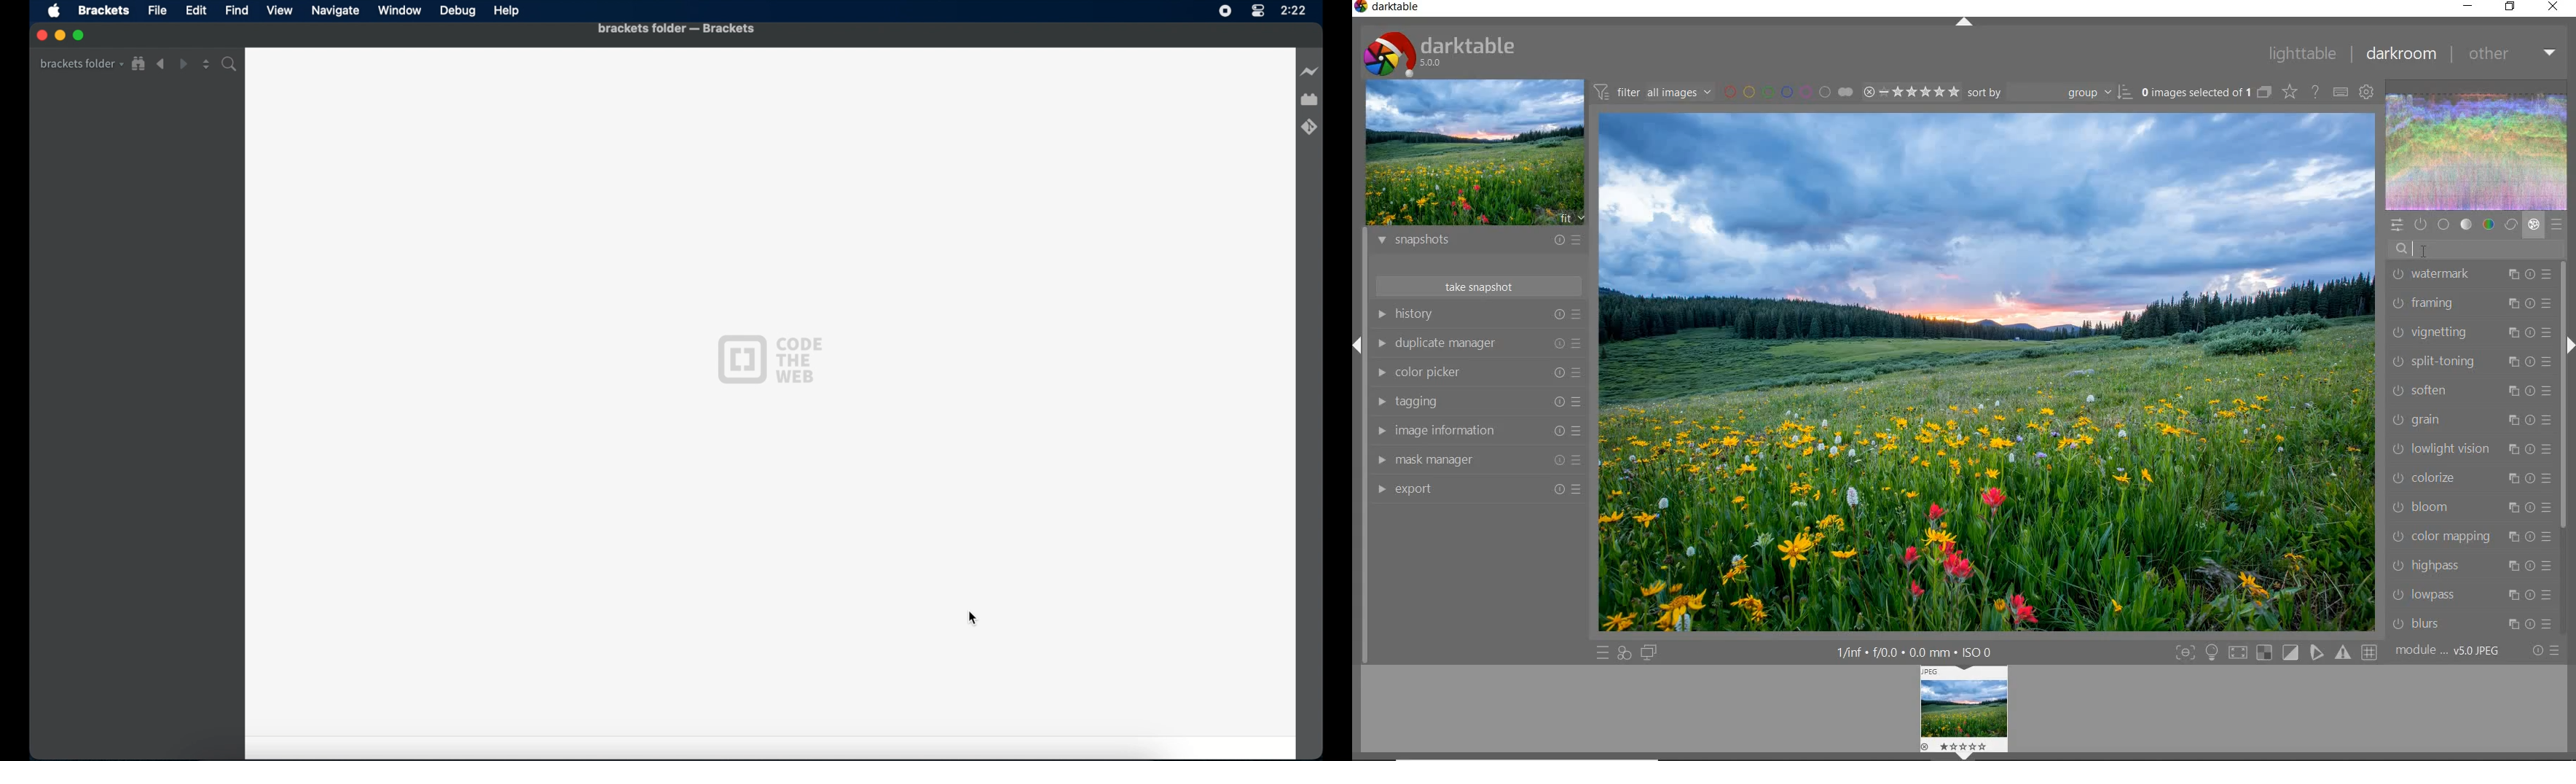 The image size is (2576, 784). I want to click on code the web, so click(769, 359).